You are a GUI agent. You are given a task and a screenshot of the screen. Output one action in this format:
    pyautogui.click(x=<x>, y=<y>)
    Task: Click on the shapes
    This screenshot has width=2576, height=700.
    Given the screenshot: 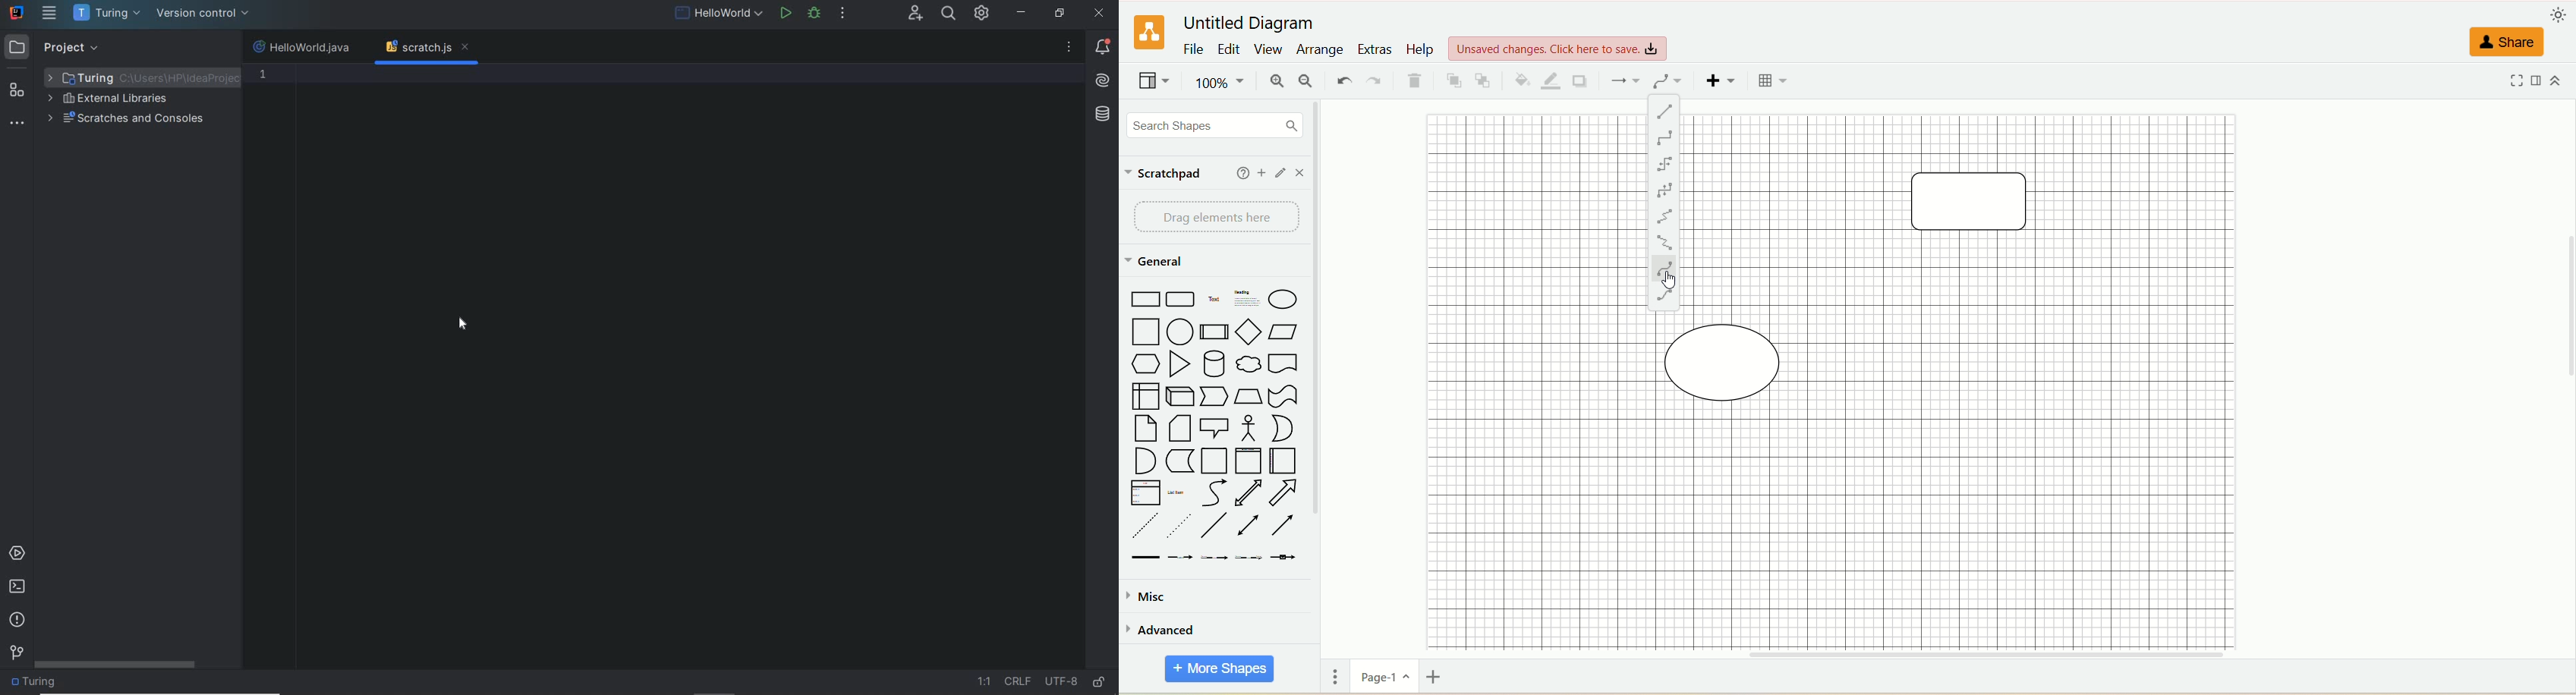 What is the action you would take?
    pyautogui.click(x=1212, y=424)
    